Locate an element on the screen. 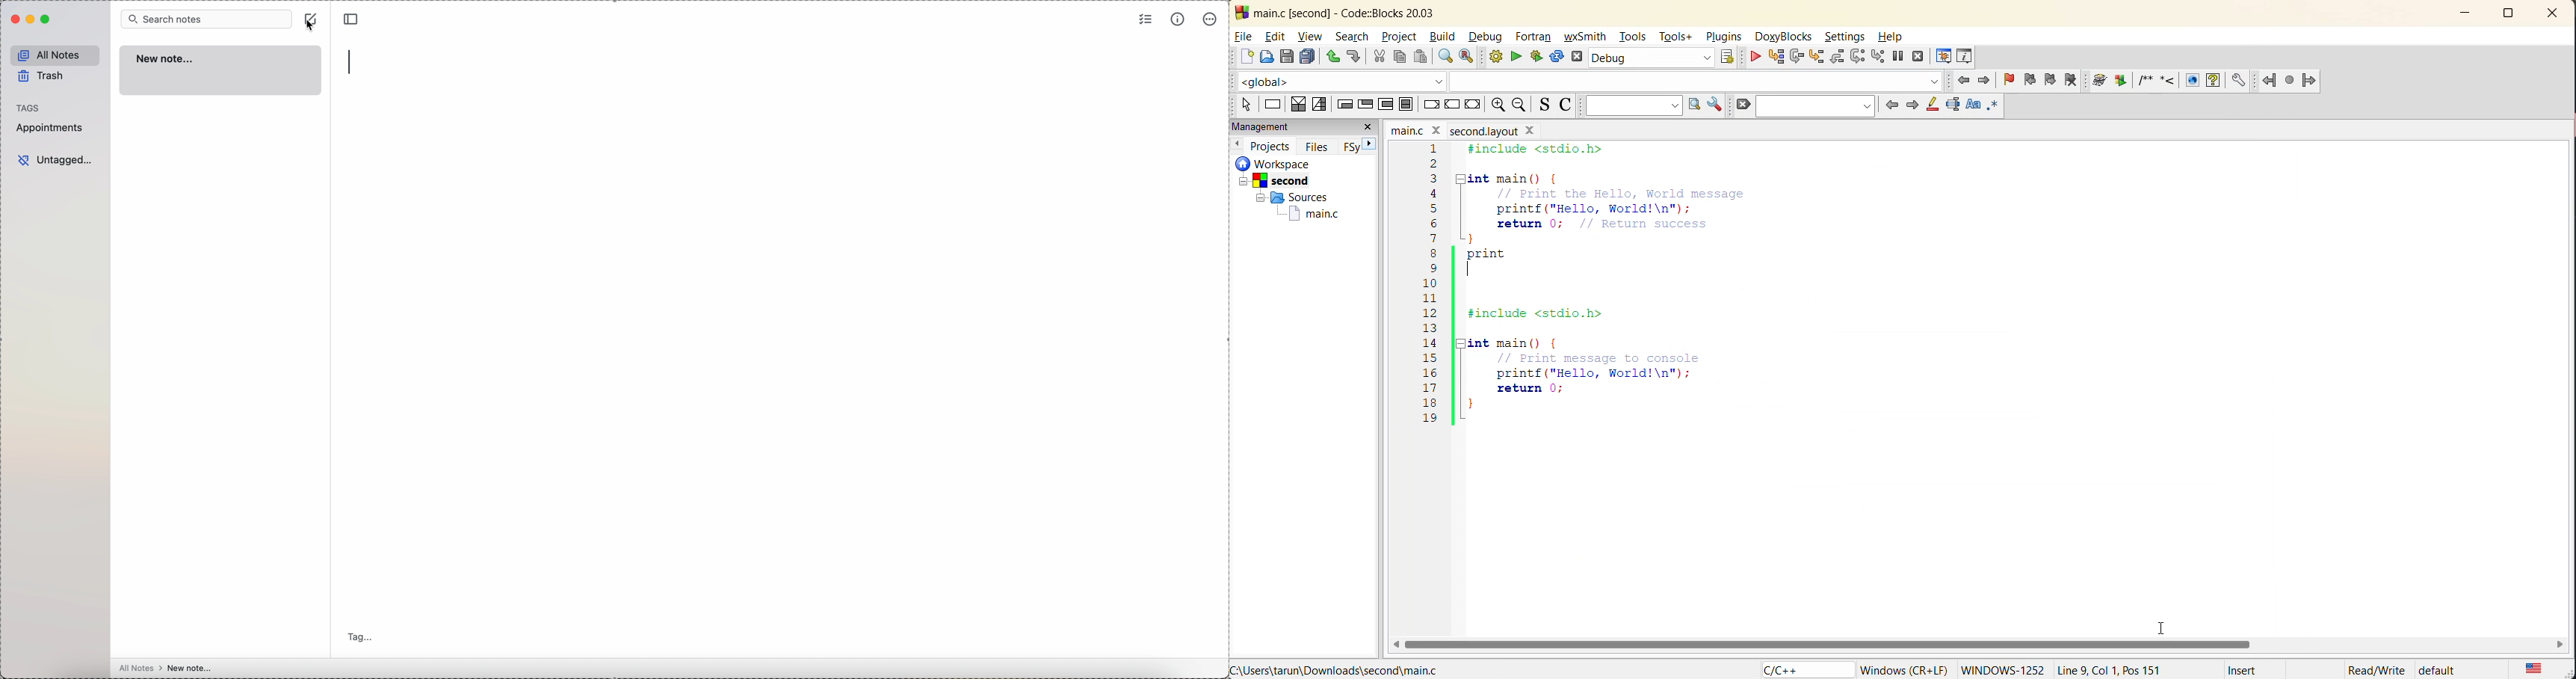  abort is located at coordinates (1580, 58).